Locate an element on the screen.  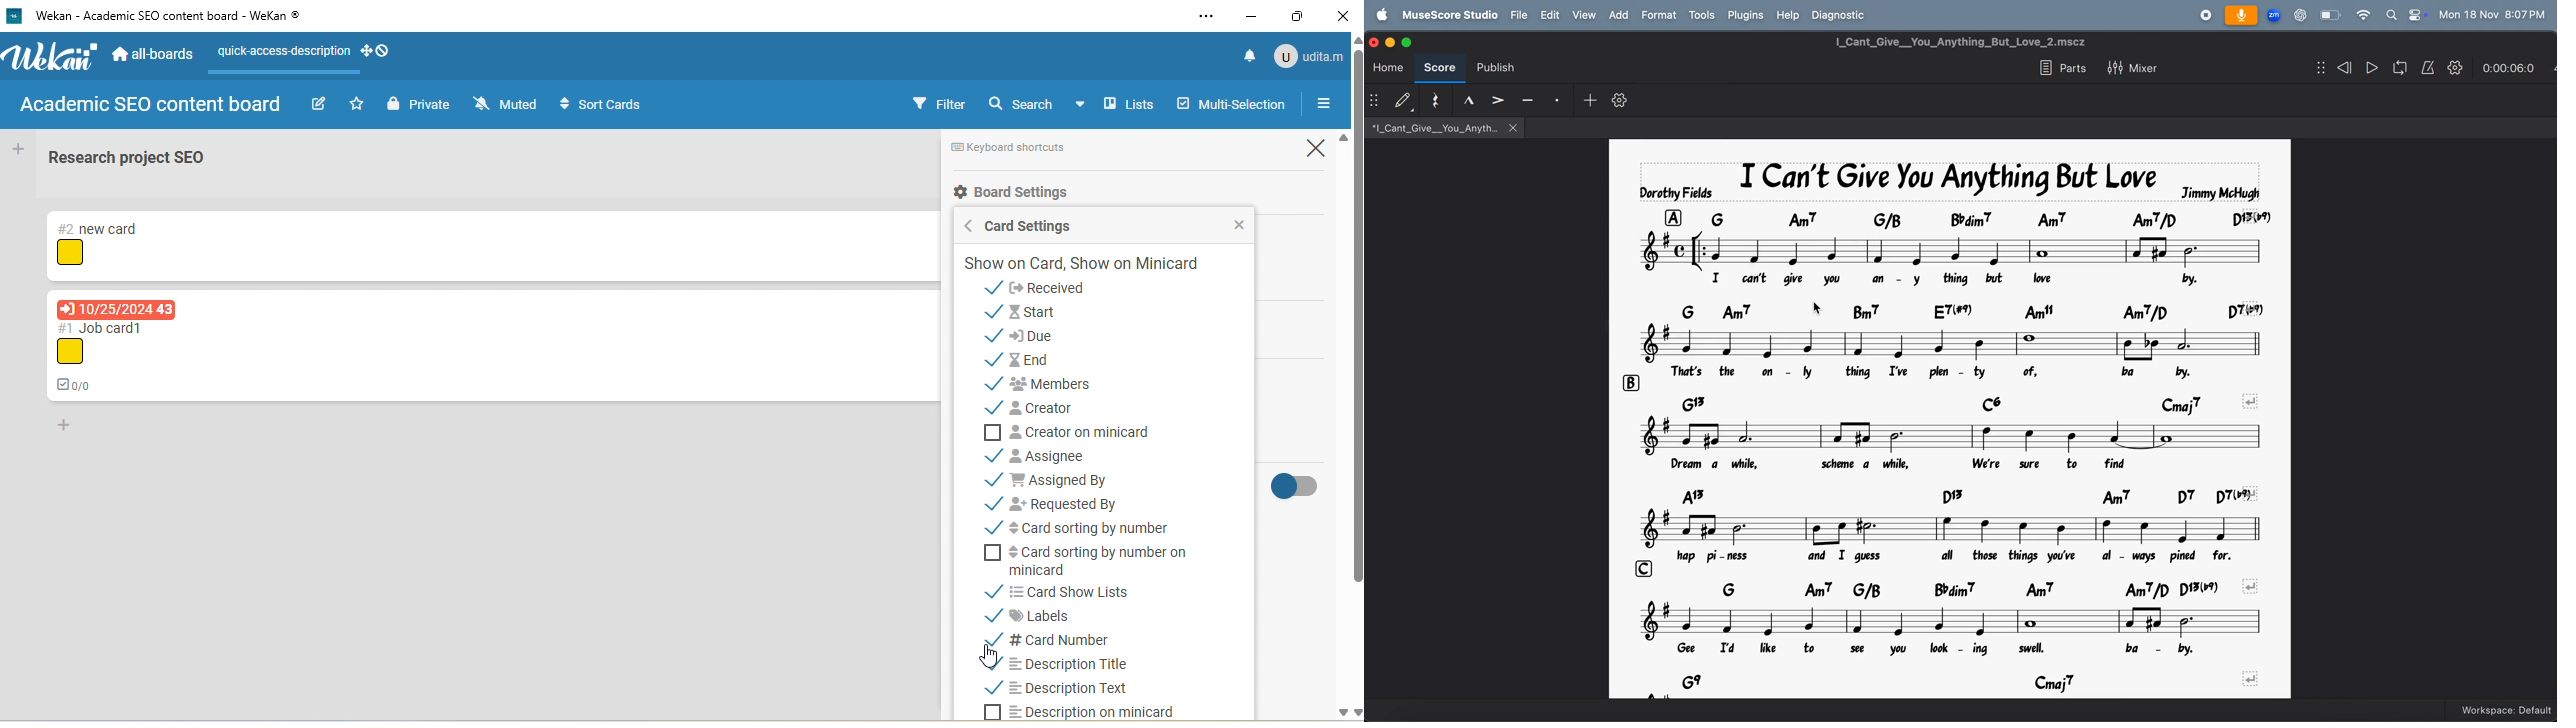
rows is located at coordinates (1641, 568).